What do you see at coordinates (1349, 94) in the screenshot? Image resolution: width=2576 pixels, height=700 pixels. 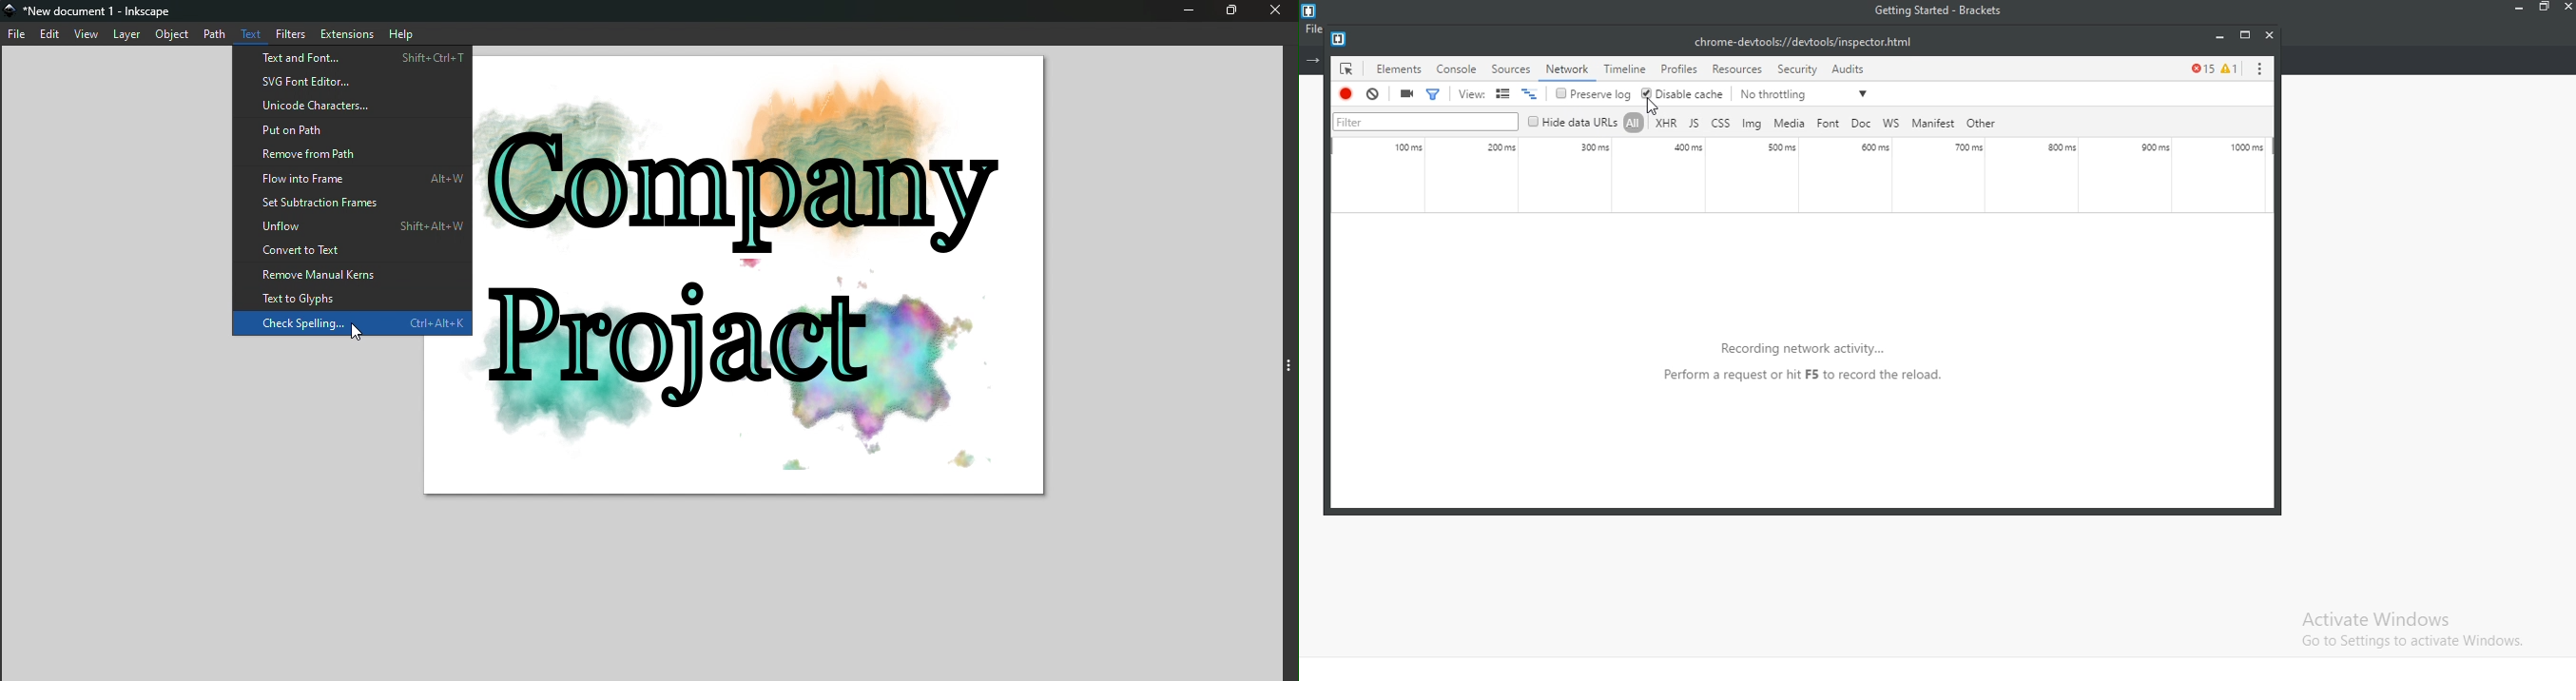 I see `stop` at bounding box center [1349, 94].